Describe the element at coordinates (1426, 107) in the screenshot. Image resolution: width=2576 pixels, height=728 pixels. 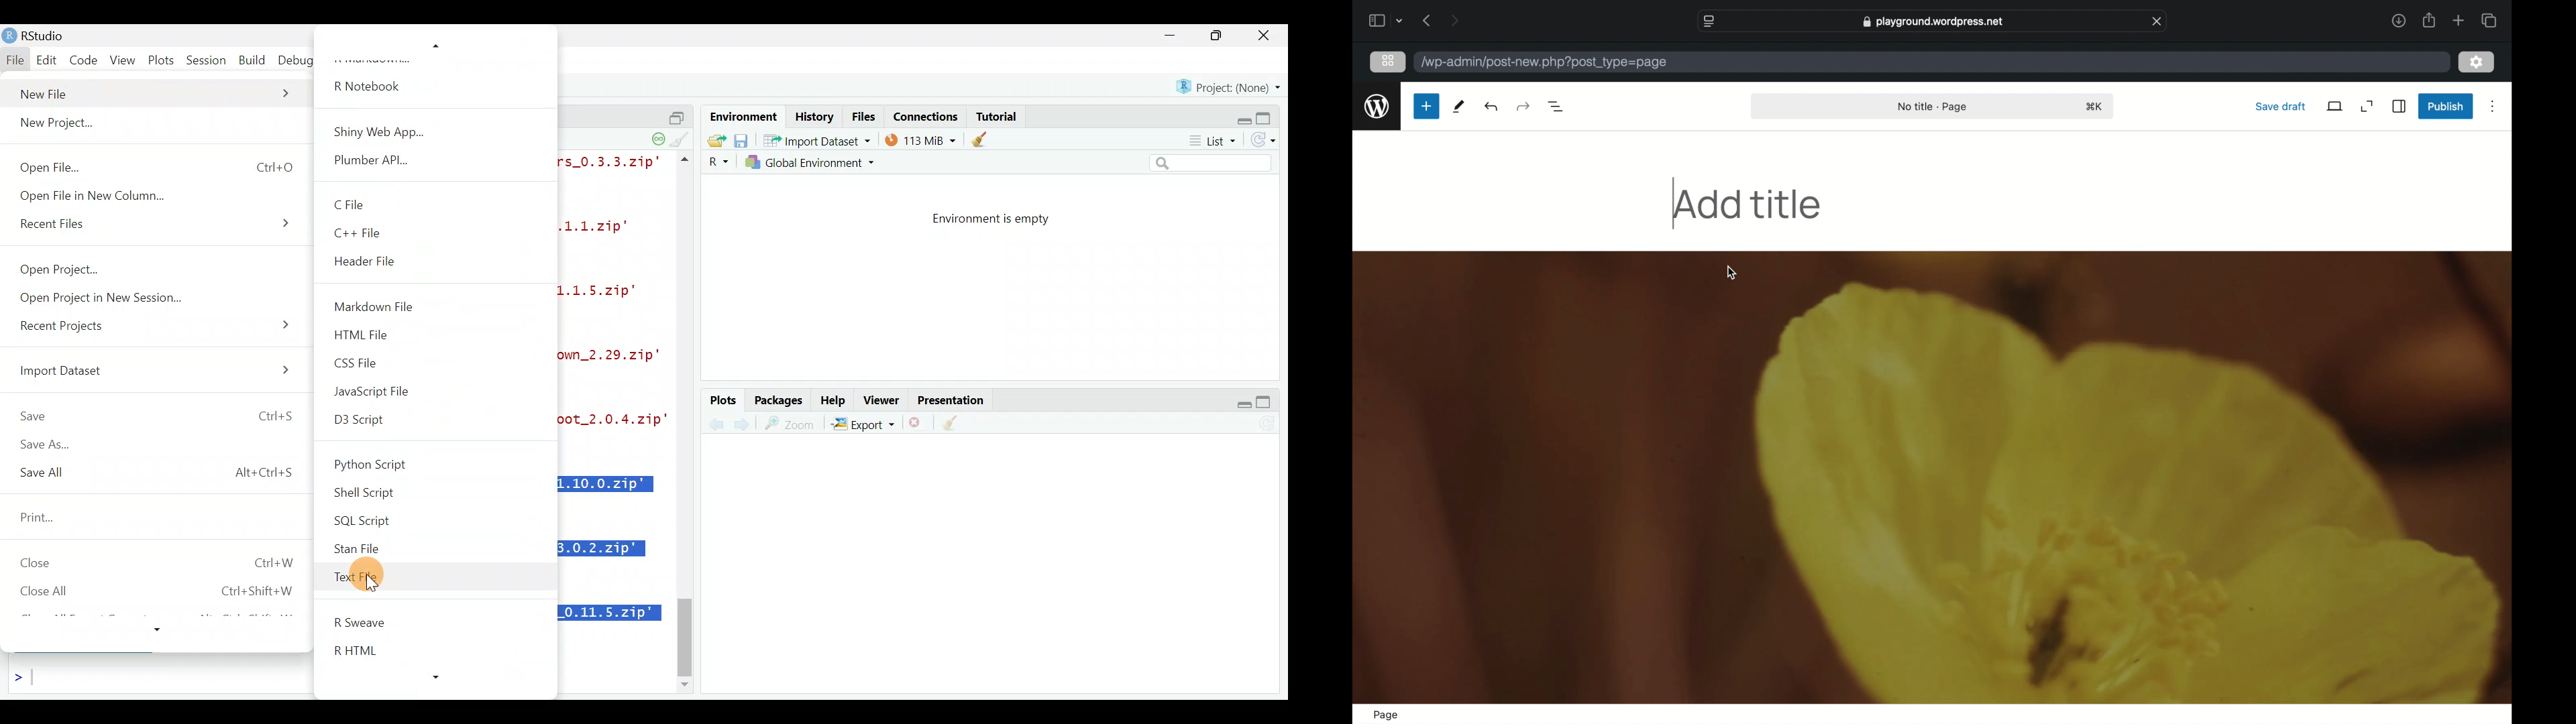
I see `new` at that location.